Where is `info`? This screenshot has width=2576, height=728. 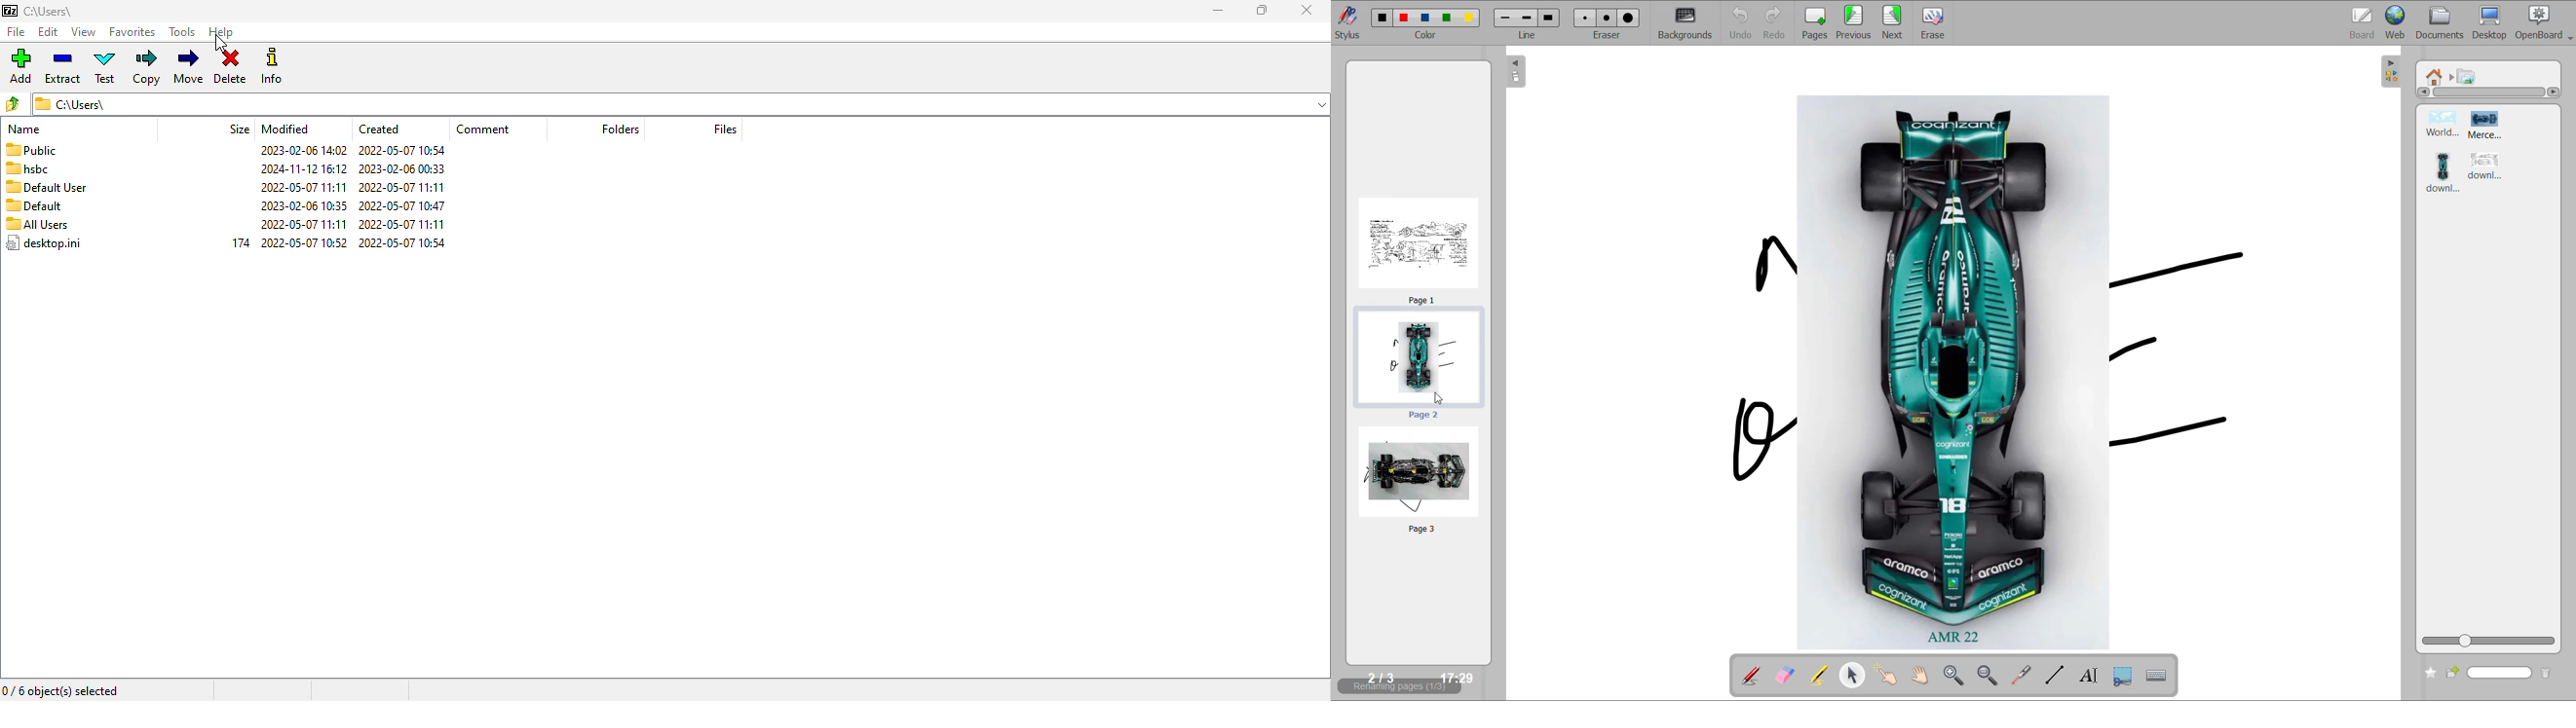 info is located at coordinates (273, 65).